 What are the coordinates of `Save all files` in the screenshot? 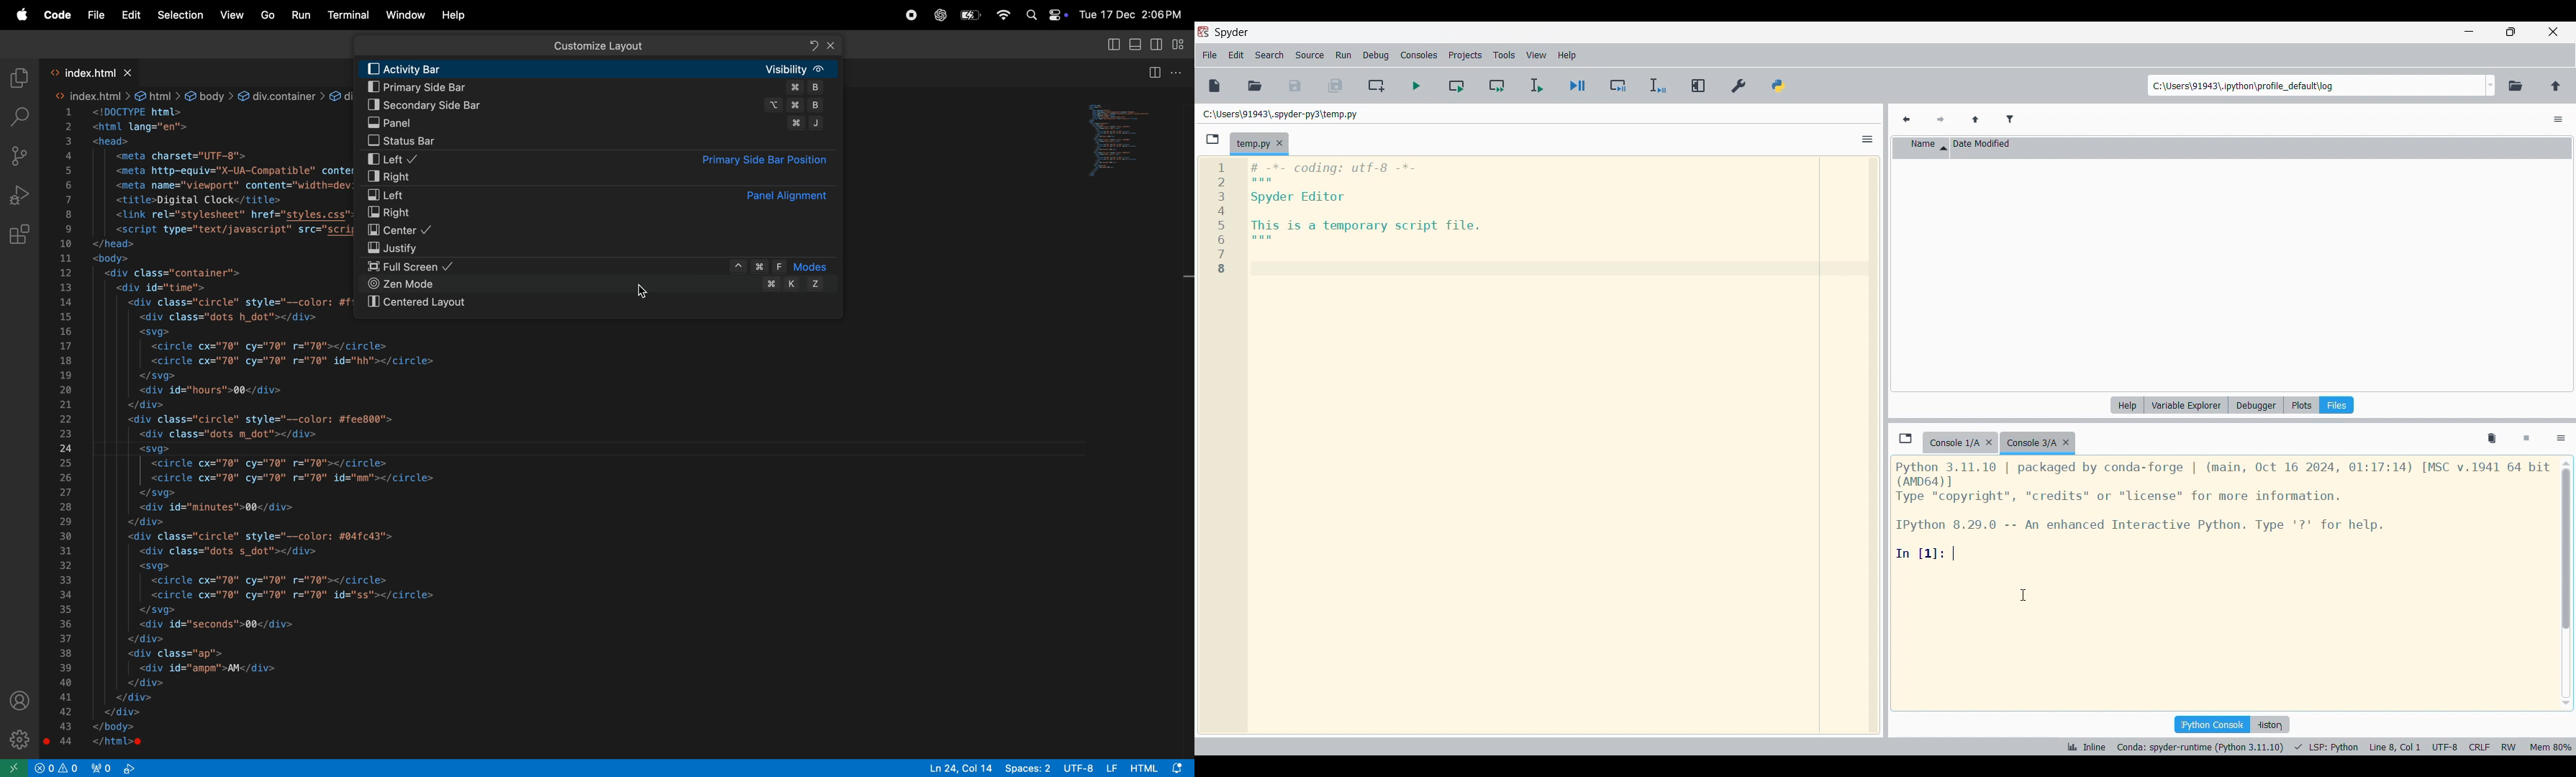 It's located at (1335, 86).